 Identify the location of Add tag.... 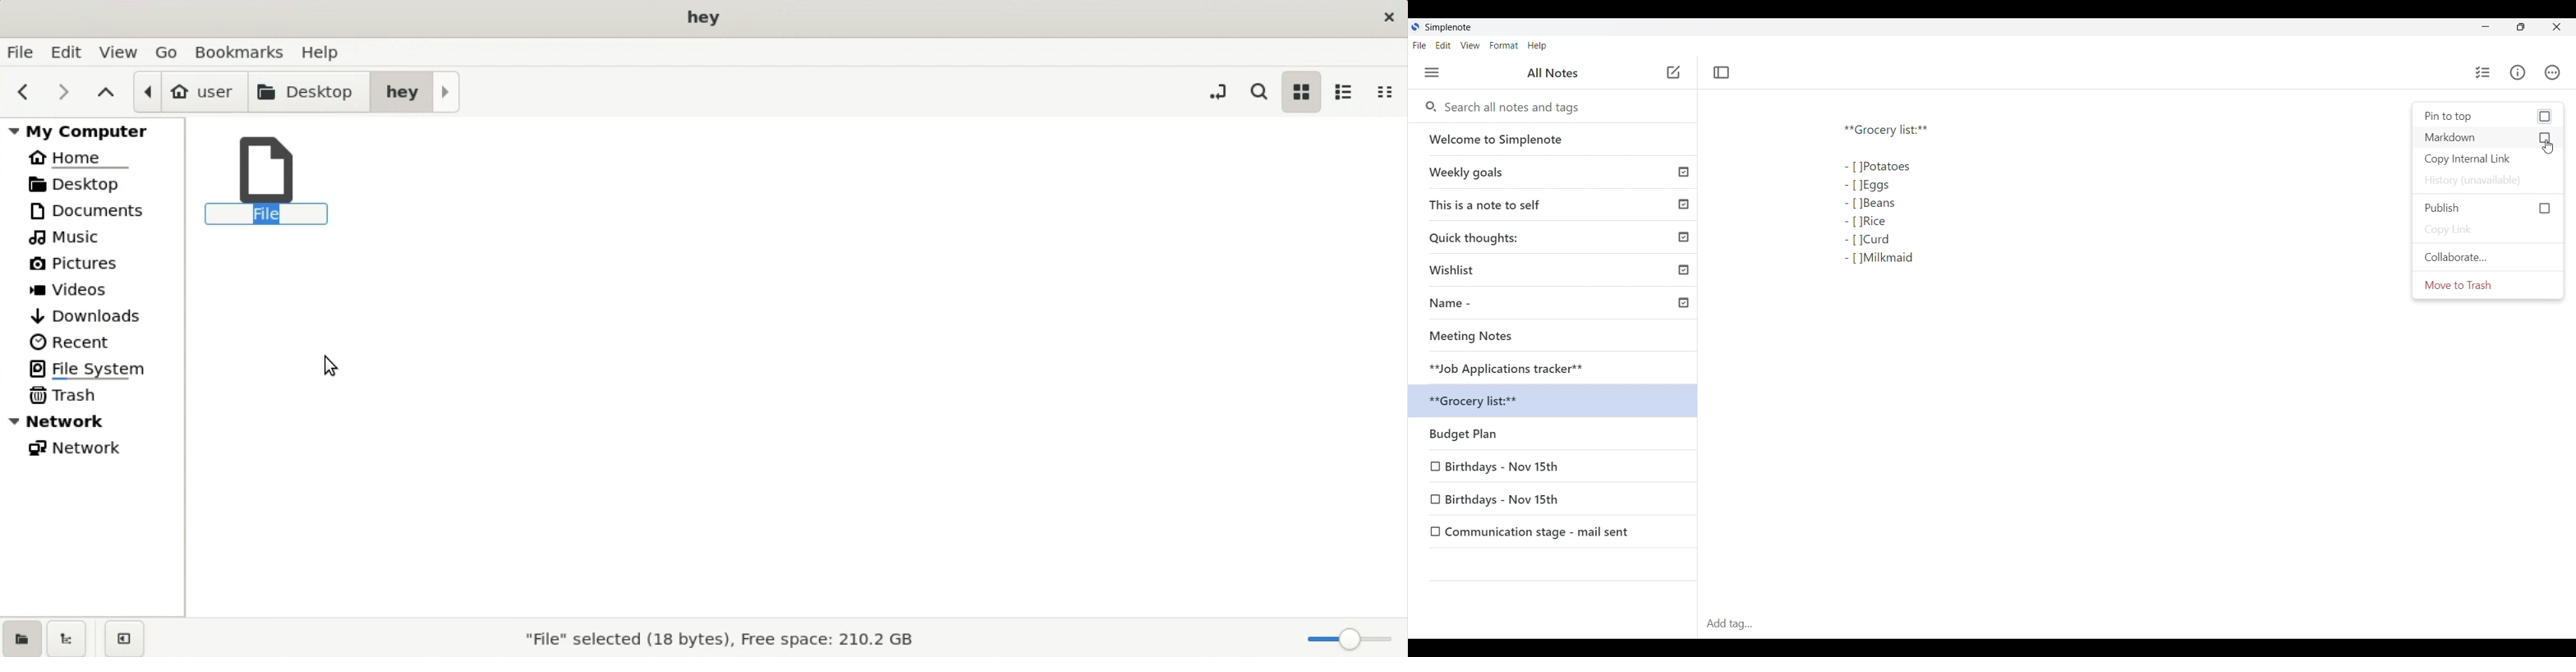
(1734, 624).